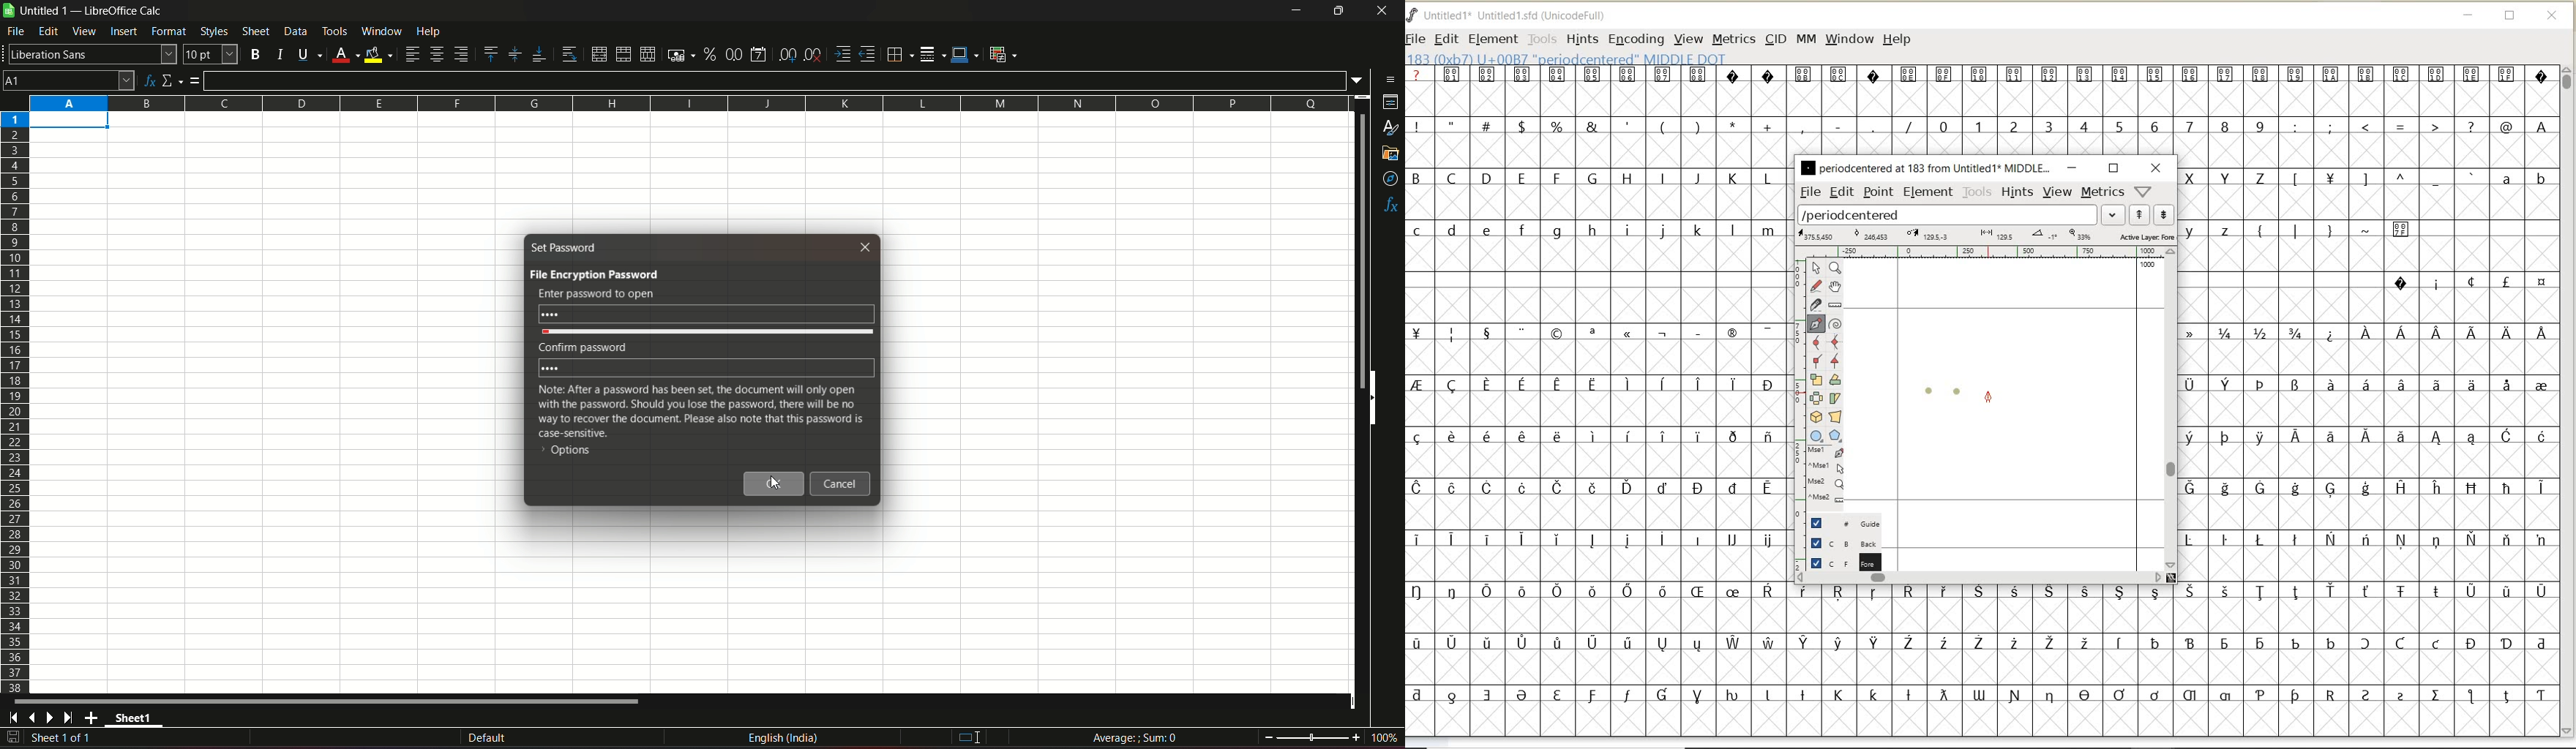 Image resolution: width=2576 pixels, height=756 pixels. I want to click on glyph info, so click(1568, 58).